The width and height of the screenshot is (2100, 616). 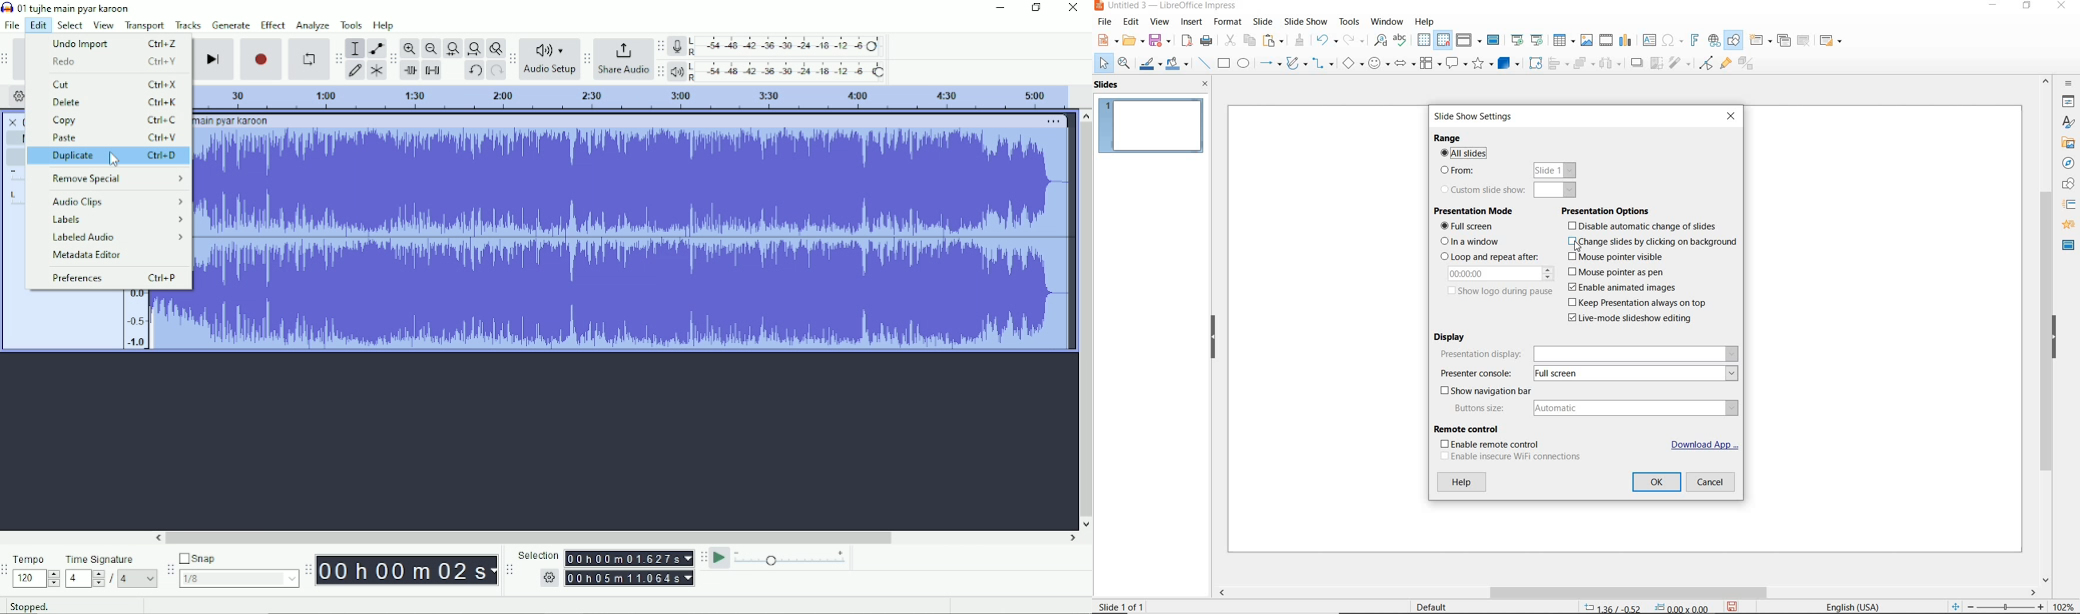 I want to click on OPEN, so click(x=1133, y=40).